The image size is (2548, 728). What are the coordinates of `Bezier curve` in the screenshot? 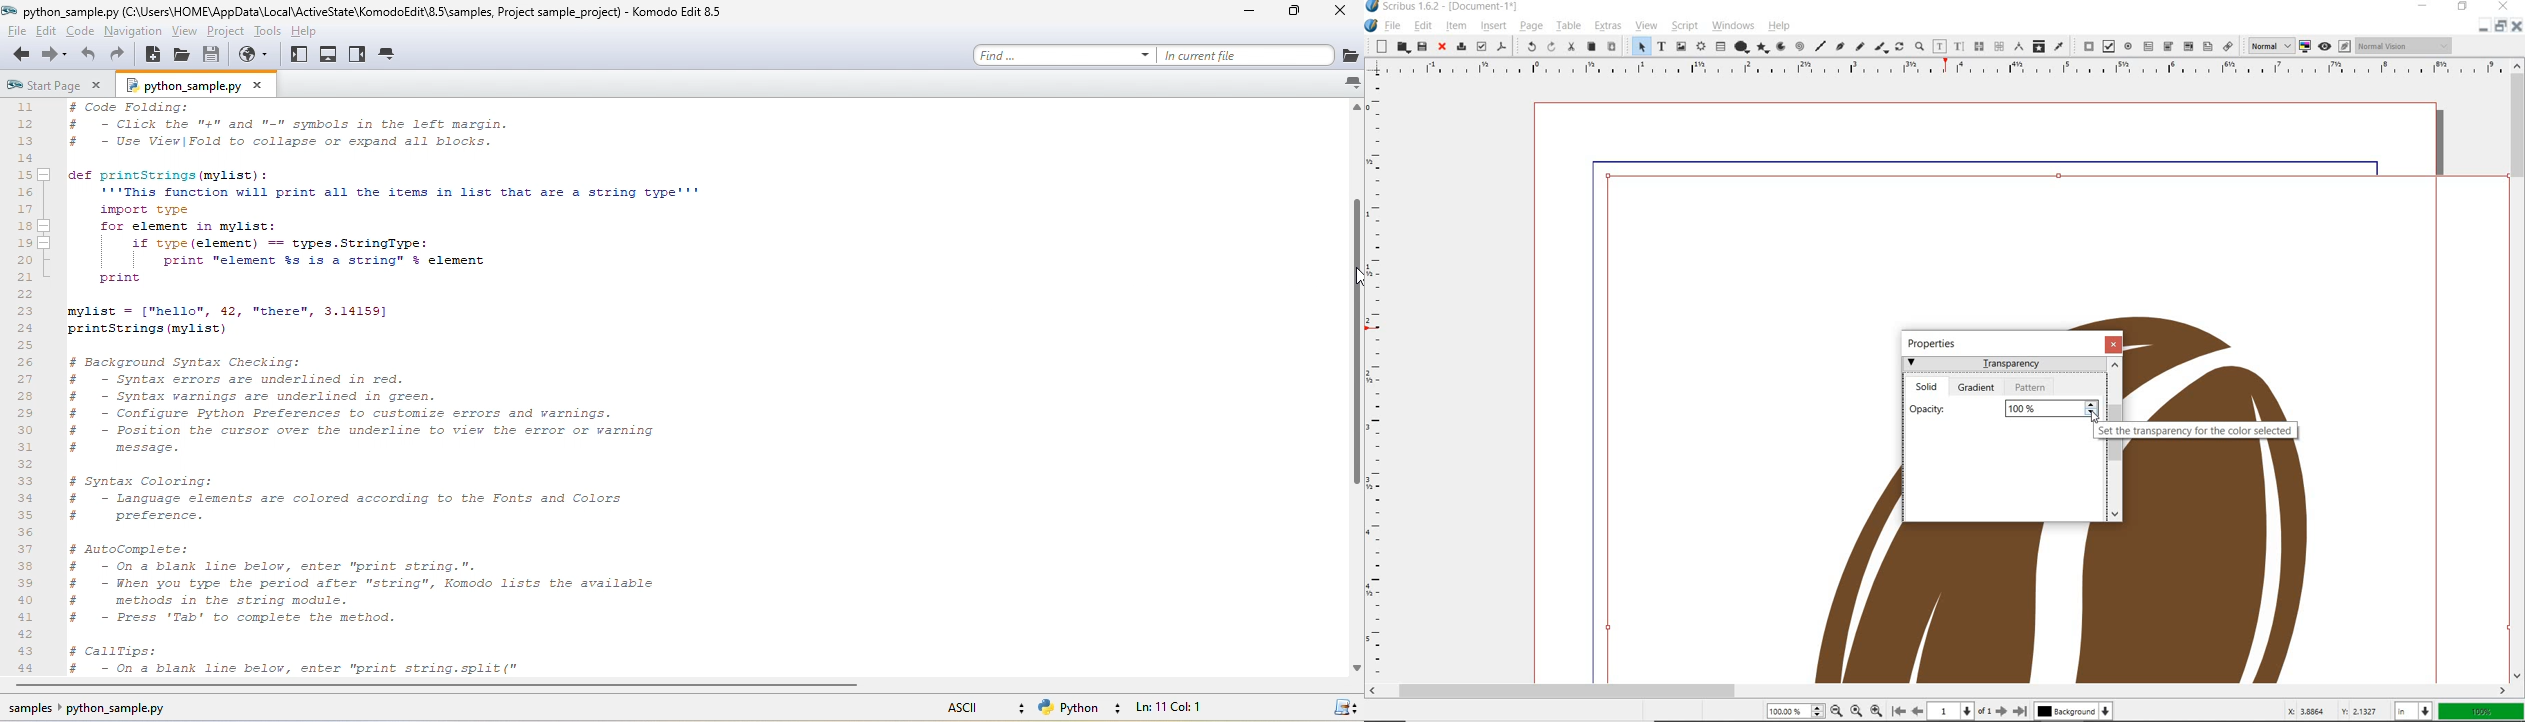 It's located at (1840, 46).